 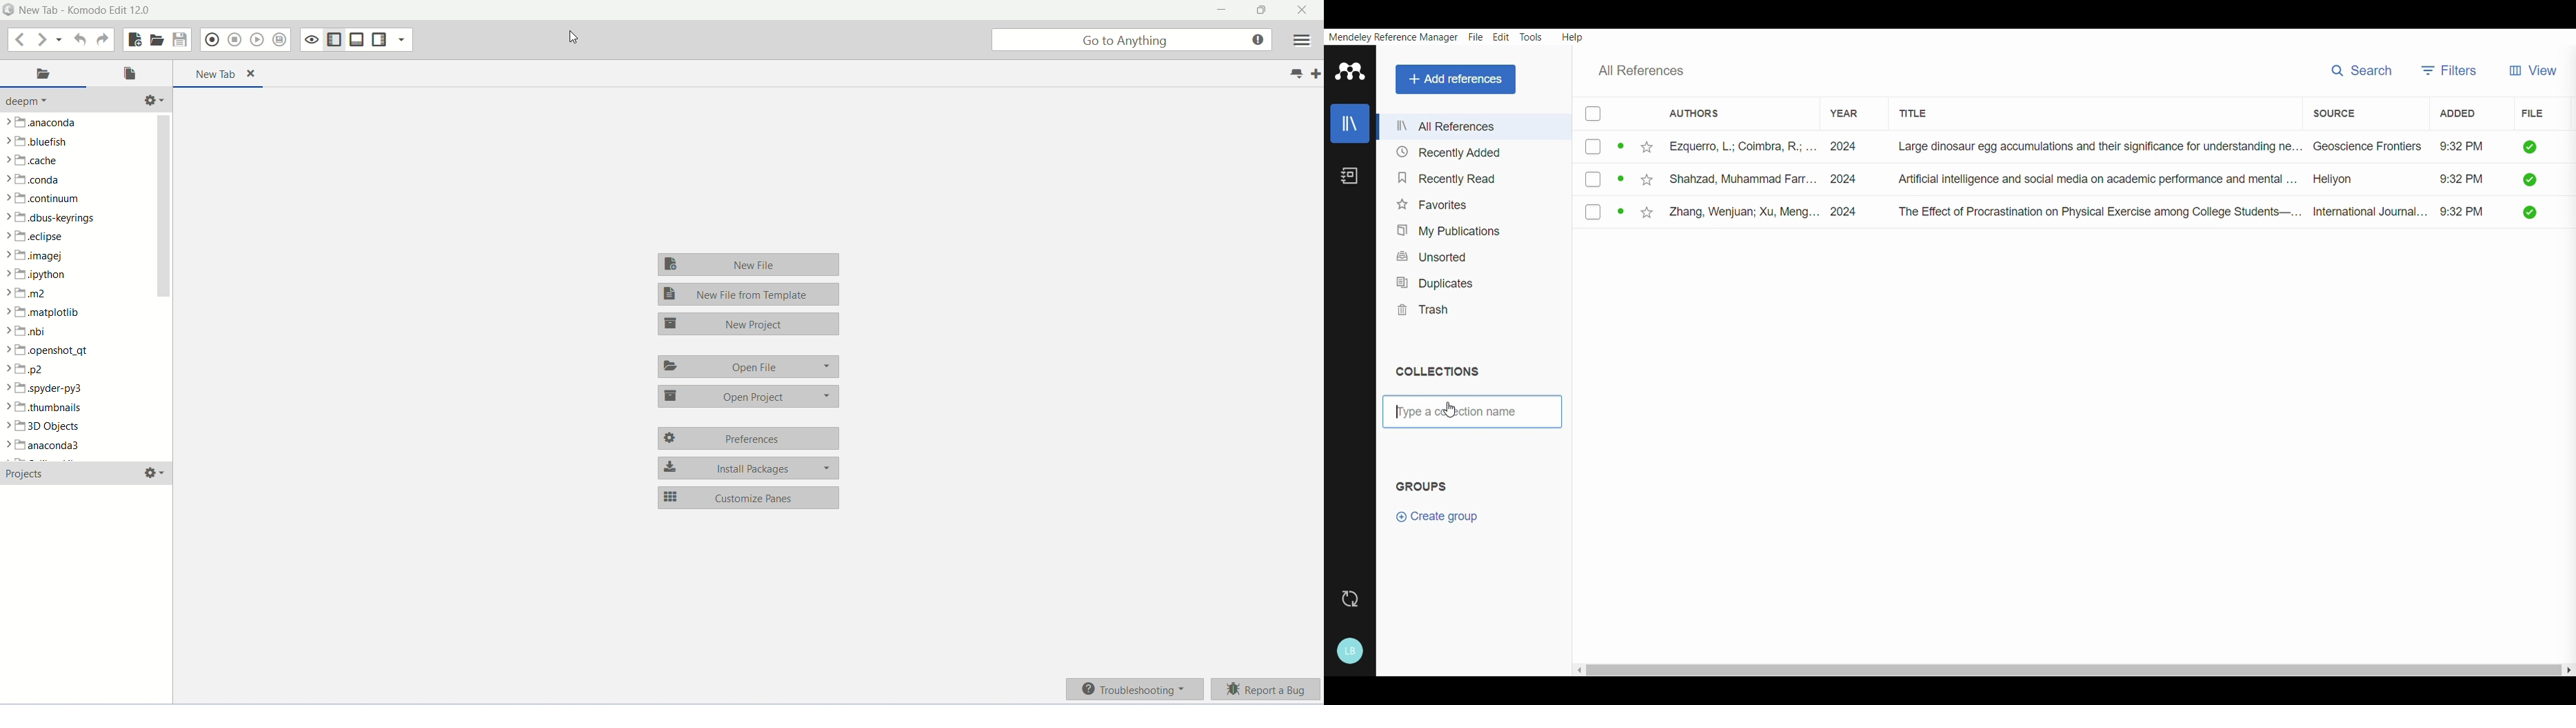 What do you see at coordinates (1426, 484) in the screenshot?
I see `GROUPS` at bounding box center [1426, 484].